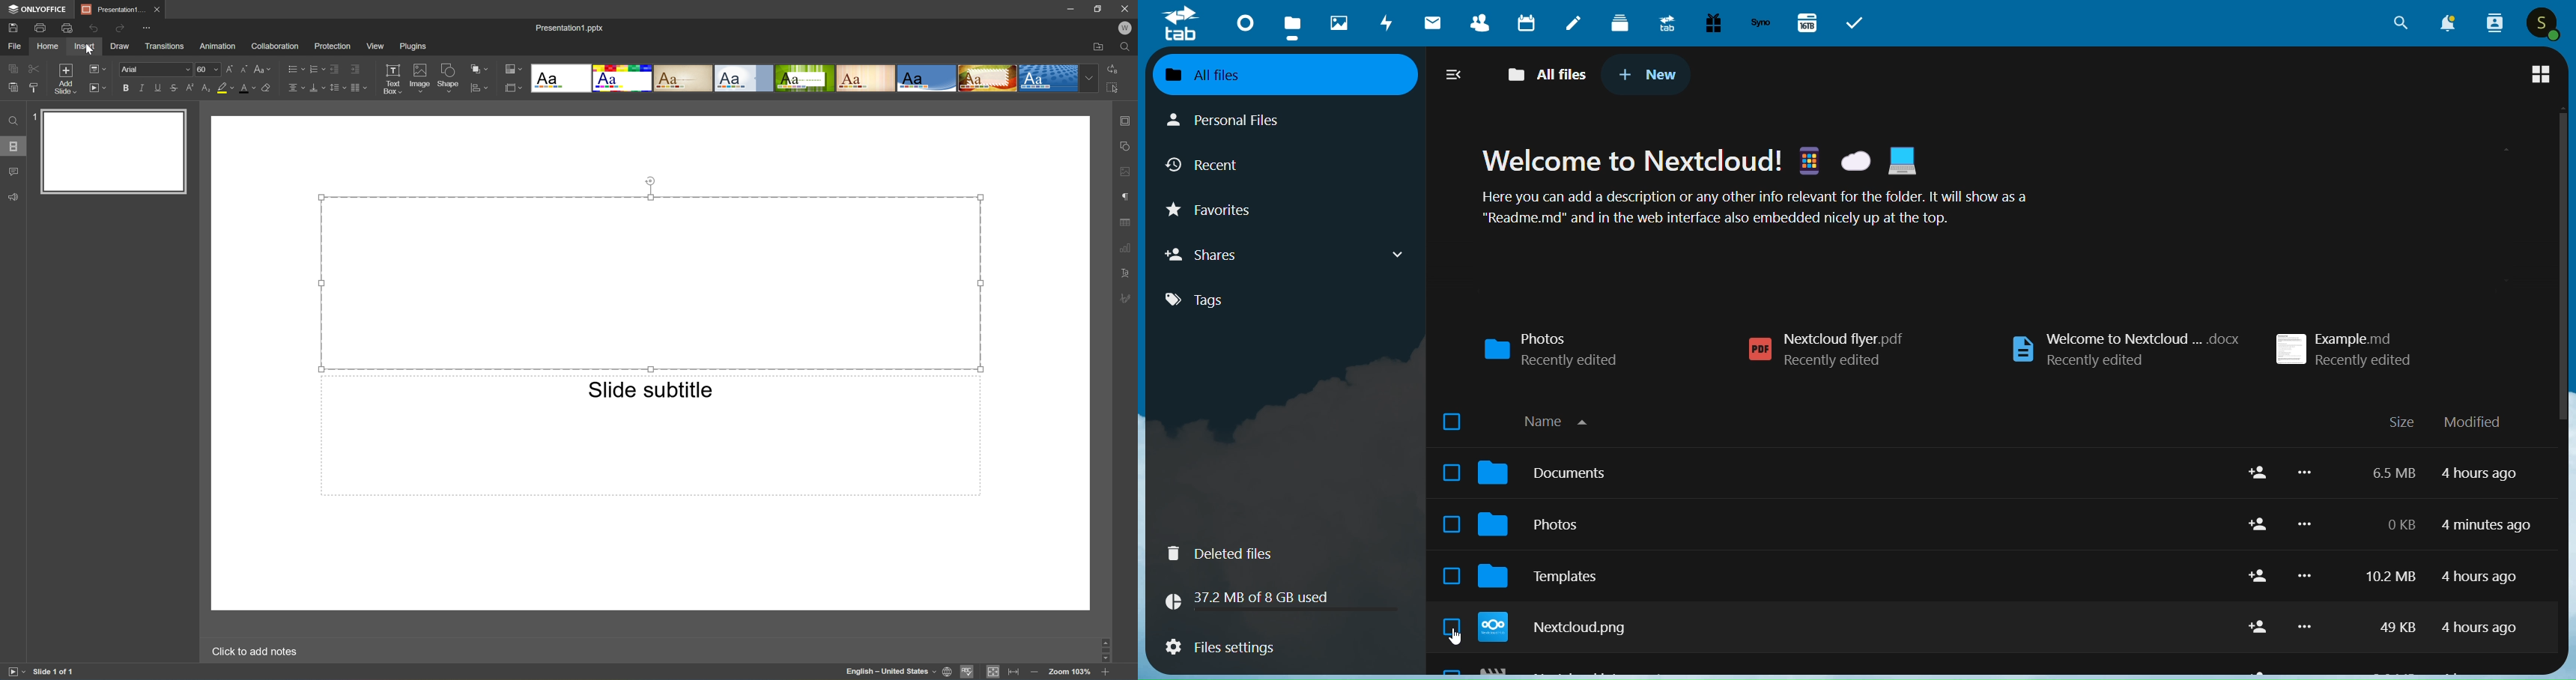  I want to click on Redo, so click(118, 28).